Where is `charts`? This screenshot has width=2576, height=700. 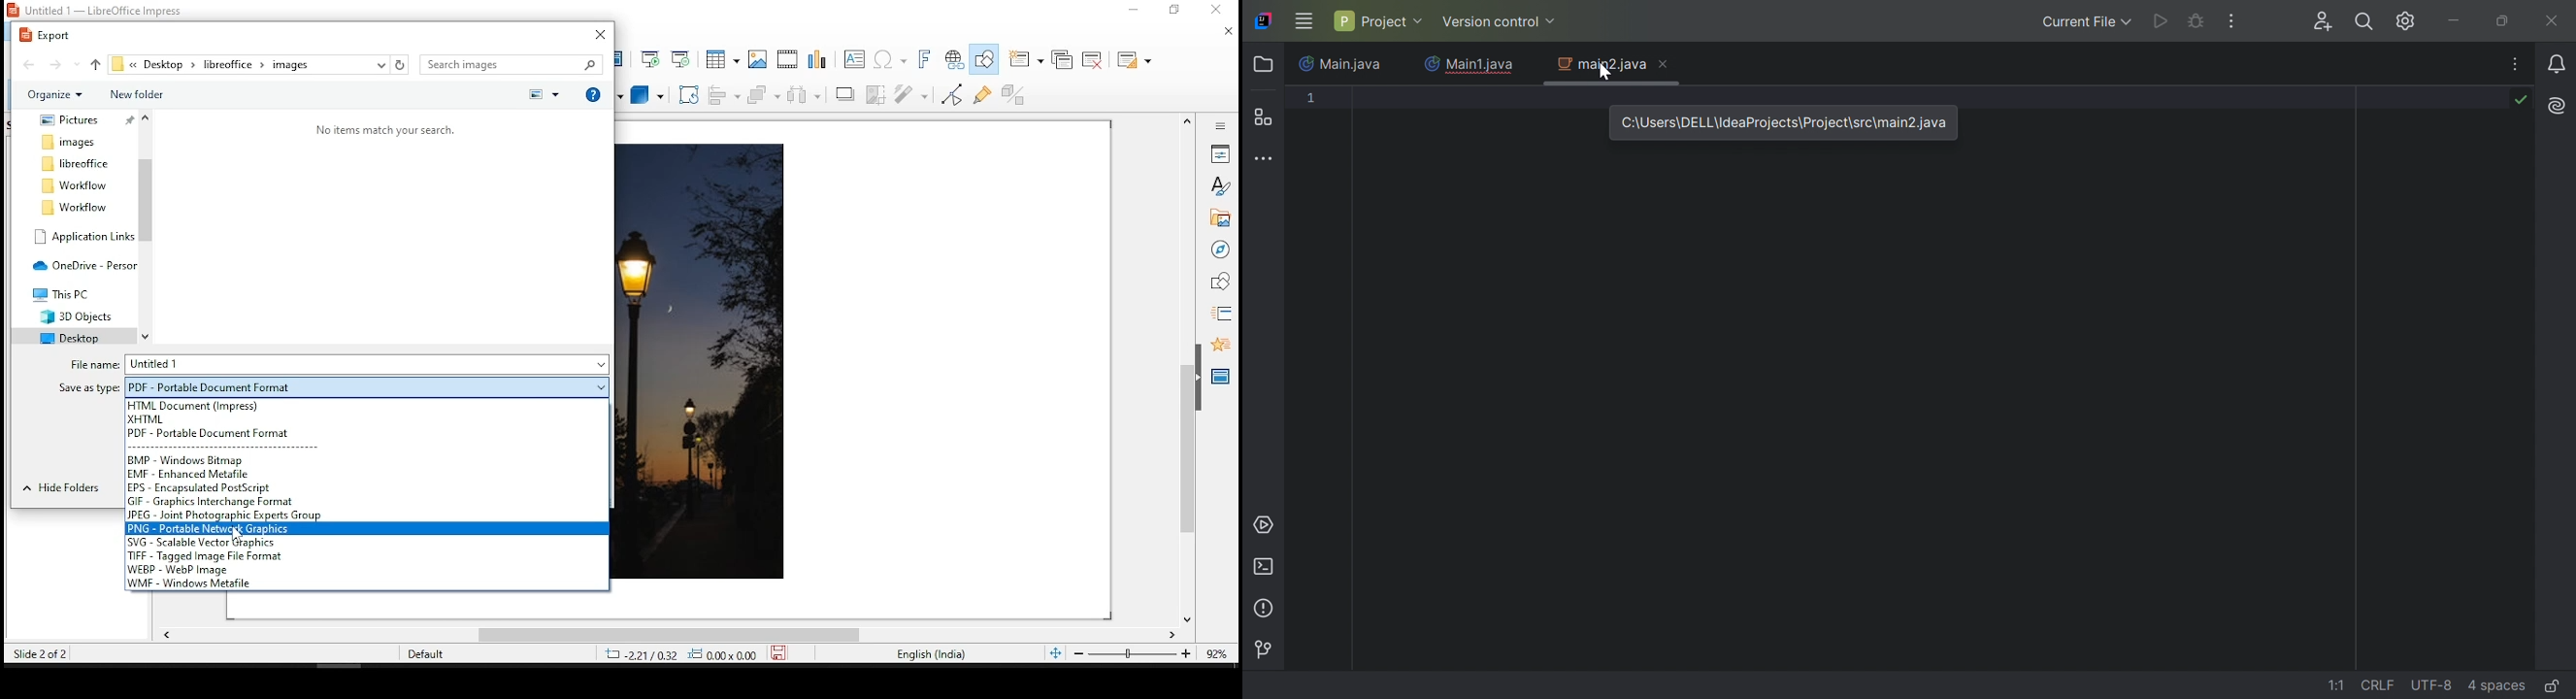
charts is located at coordinates (822, 58).